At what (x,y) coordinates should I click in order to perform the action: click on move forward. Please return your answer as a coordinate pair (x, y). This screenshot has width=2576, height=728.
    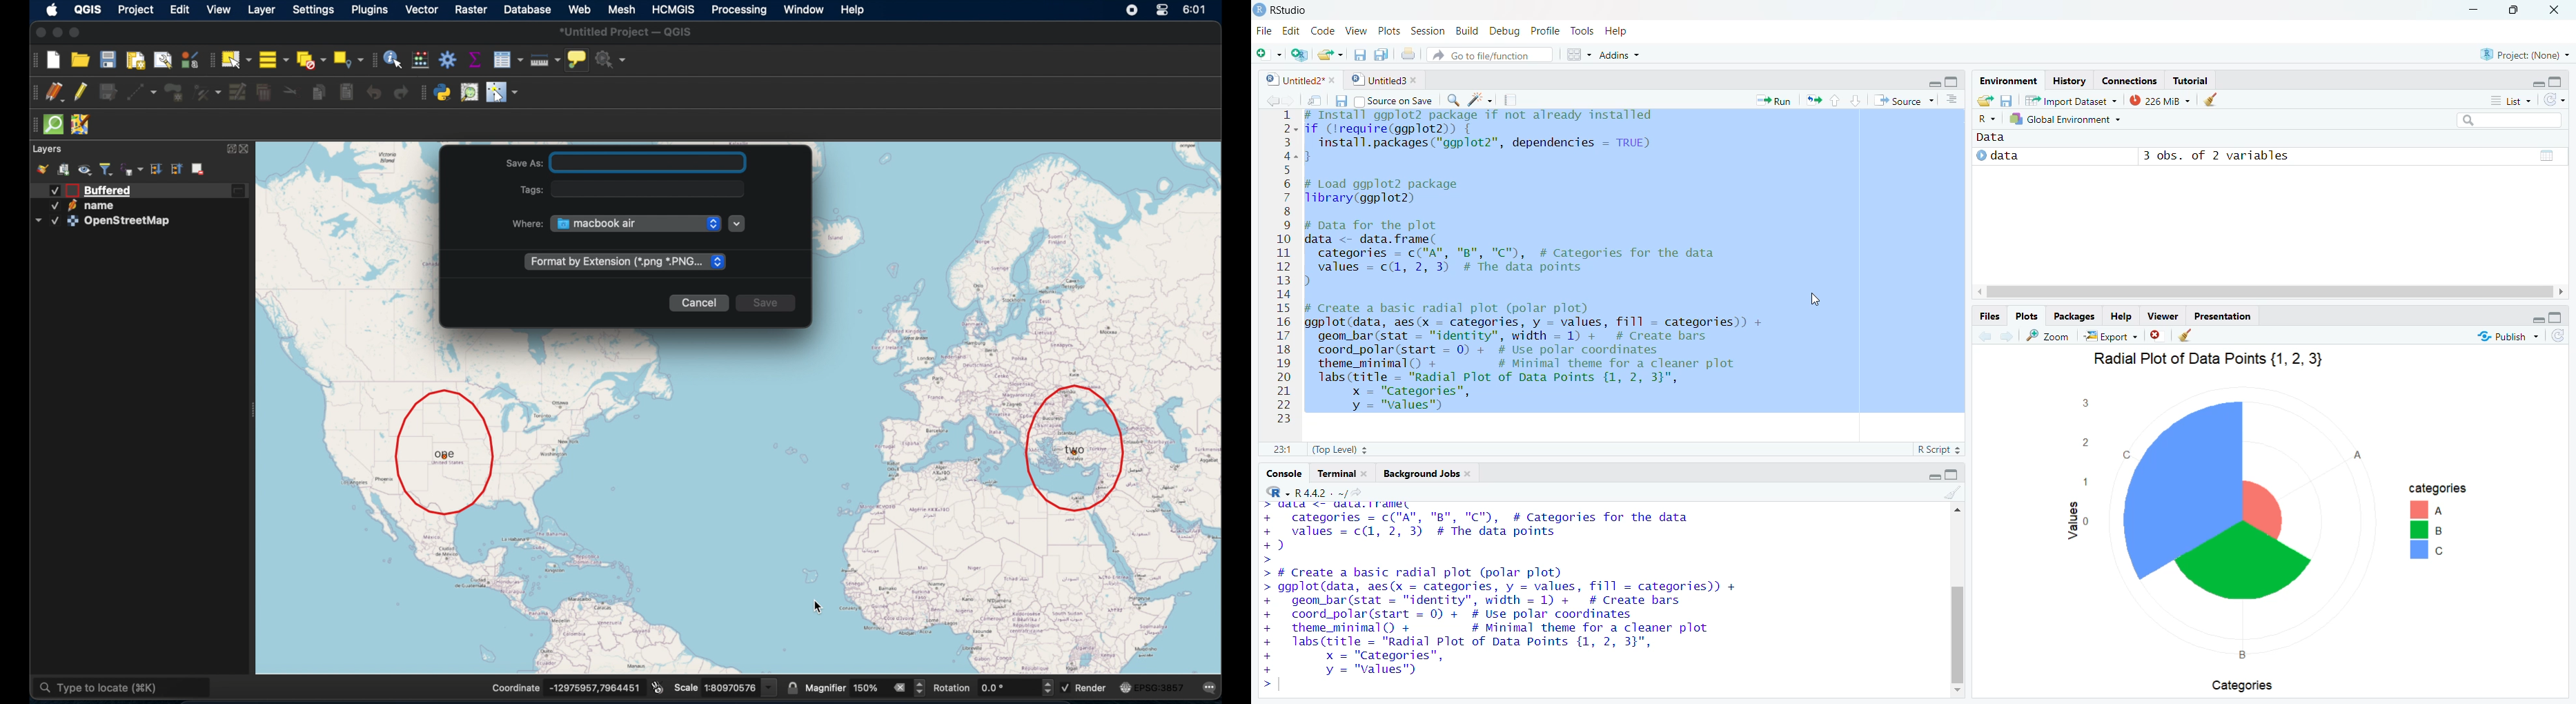
    Looking at the image, I should click on (1290, 101).